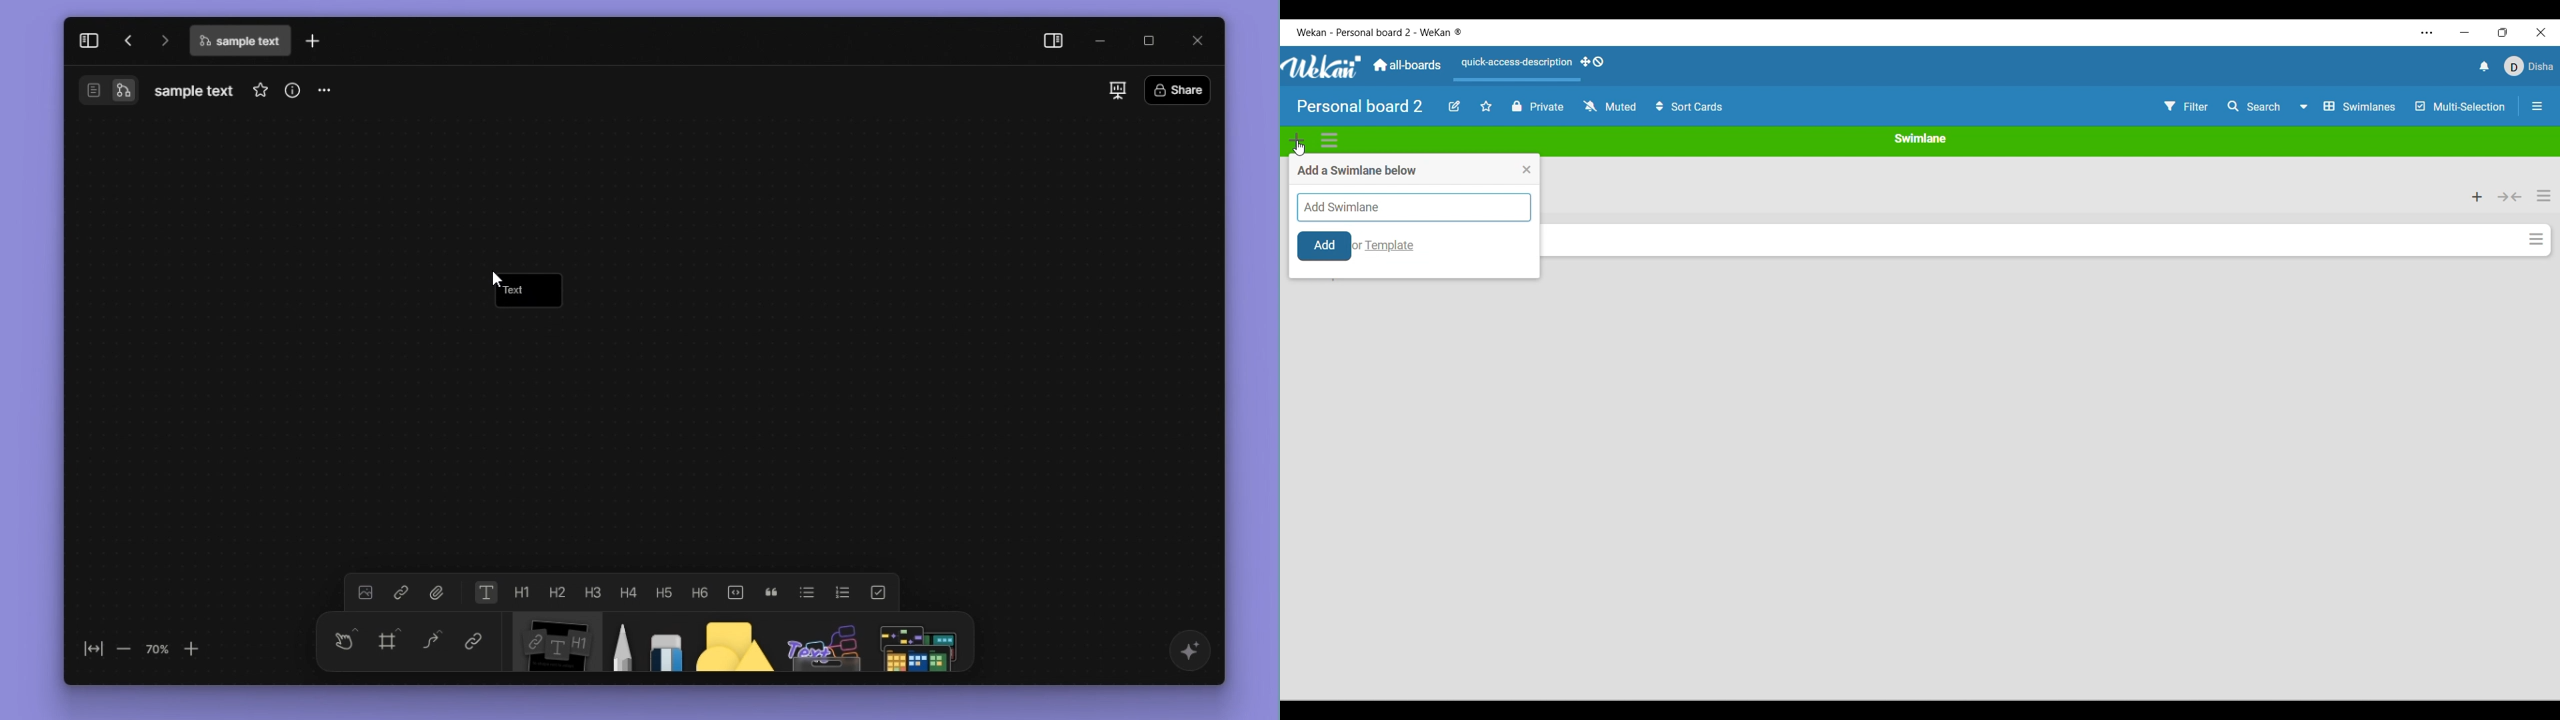 The image size is (2576, 728). What do you see at coordinates (2255, 107) in the screenshot?
I see `Search` at bounding box center [2255, 107].